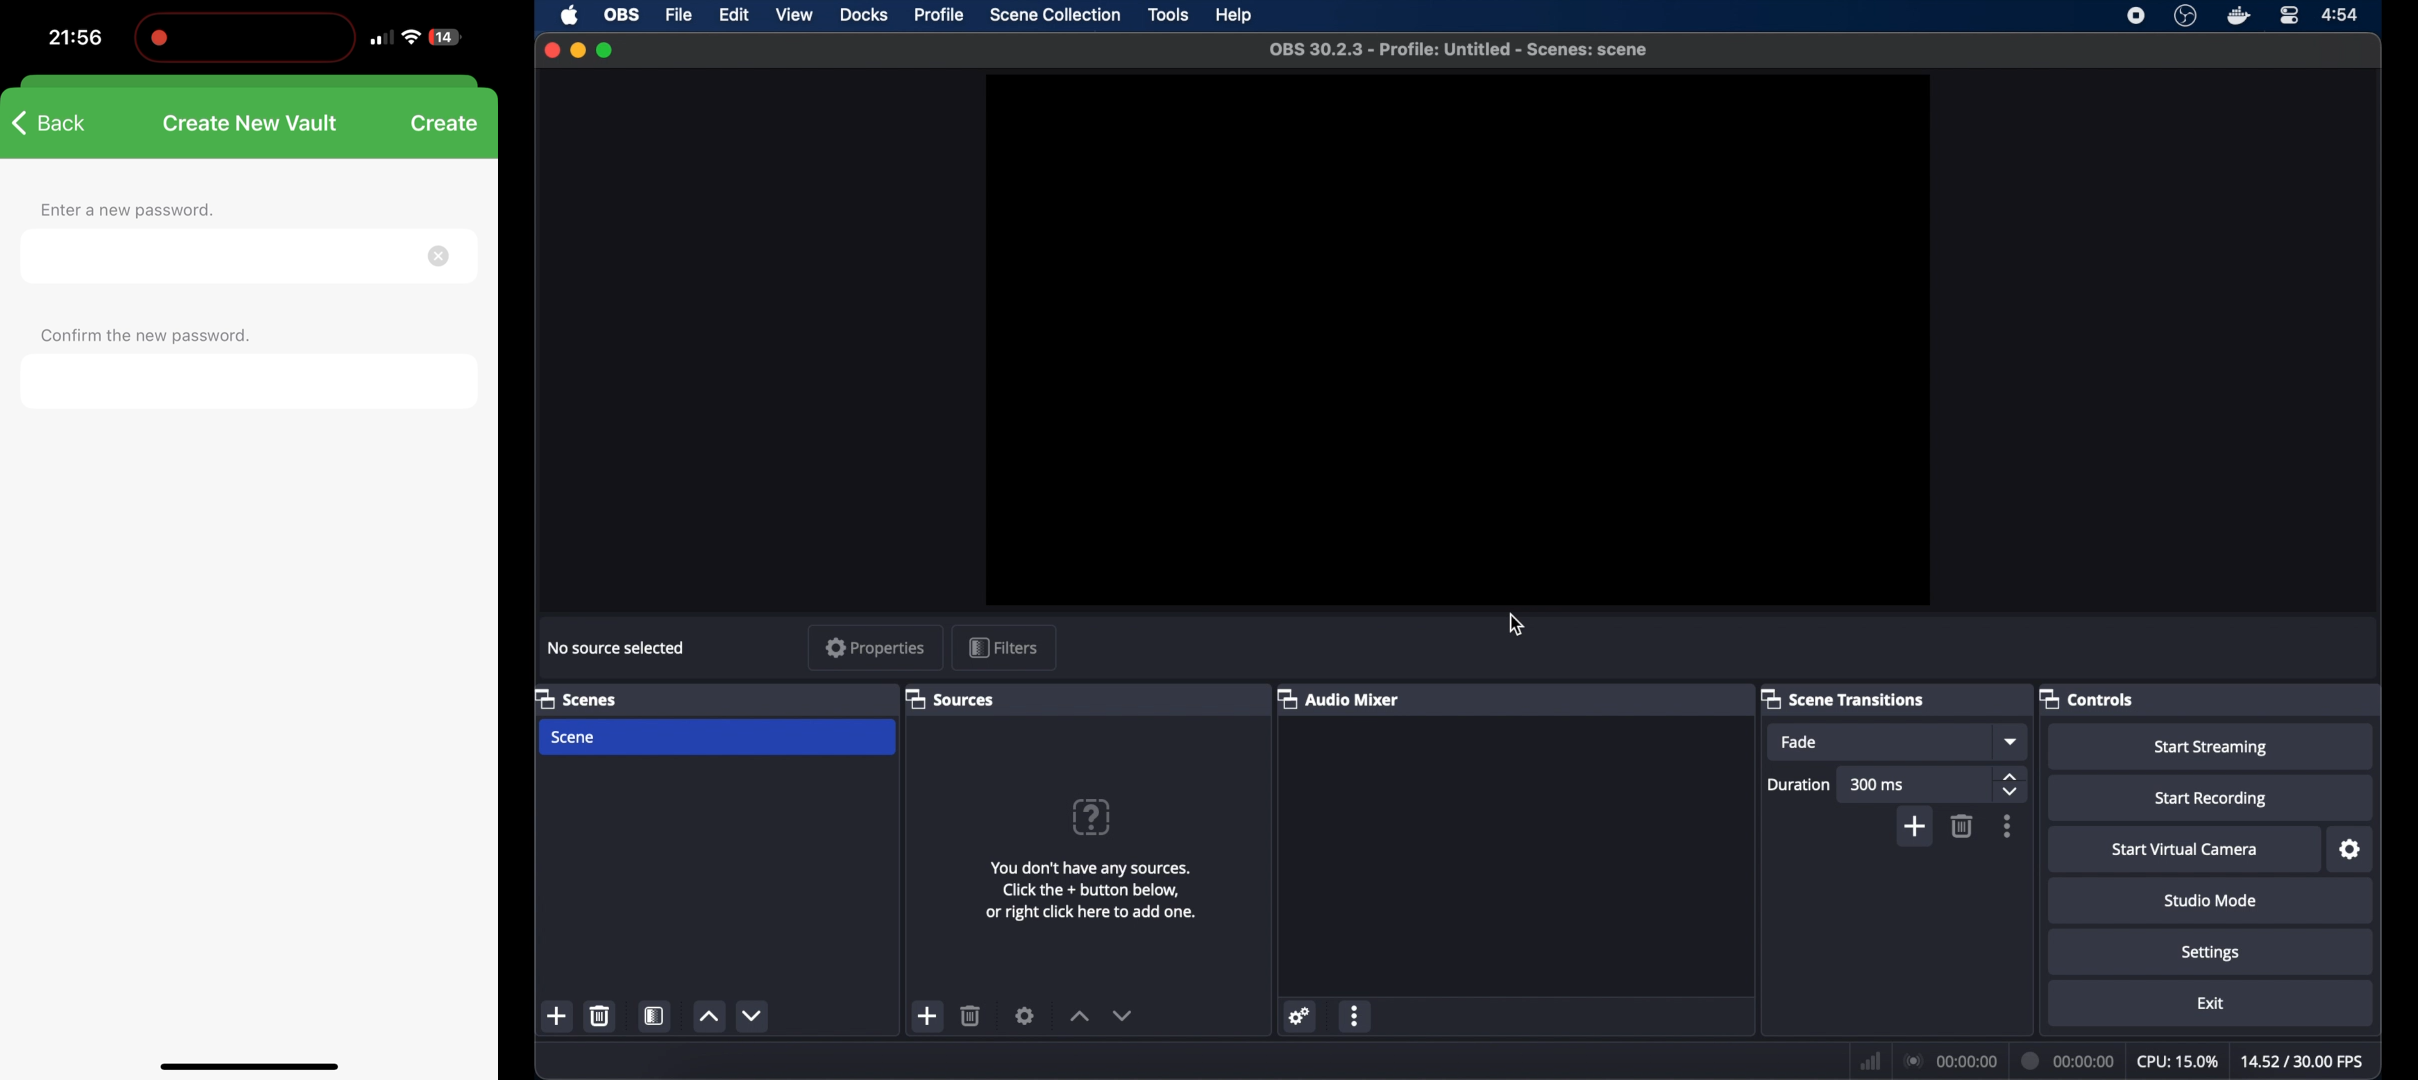 The height and width of the screenshot is (1092, 2436). I want to click on scenes, so click(579, 698).